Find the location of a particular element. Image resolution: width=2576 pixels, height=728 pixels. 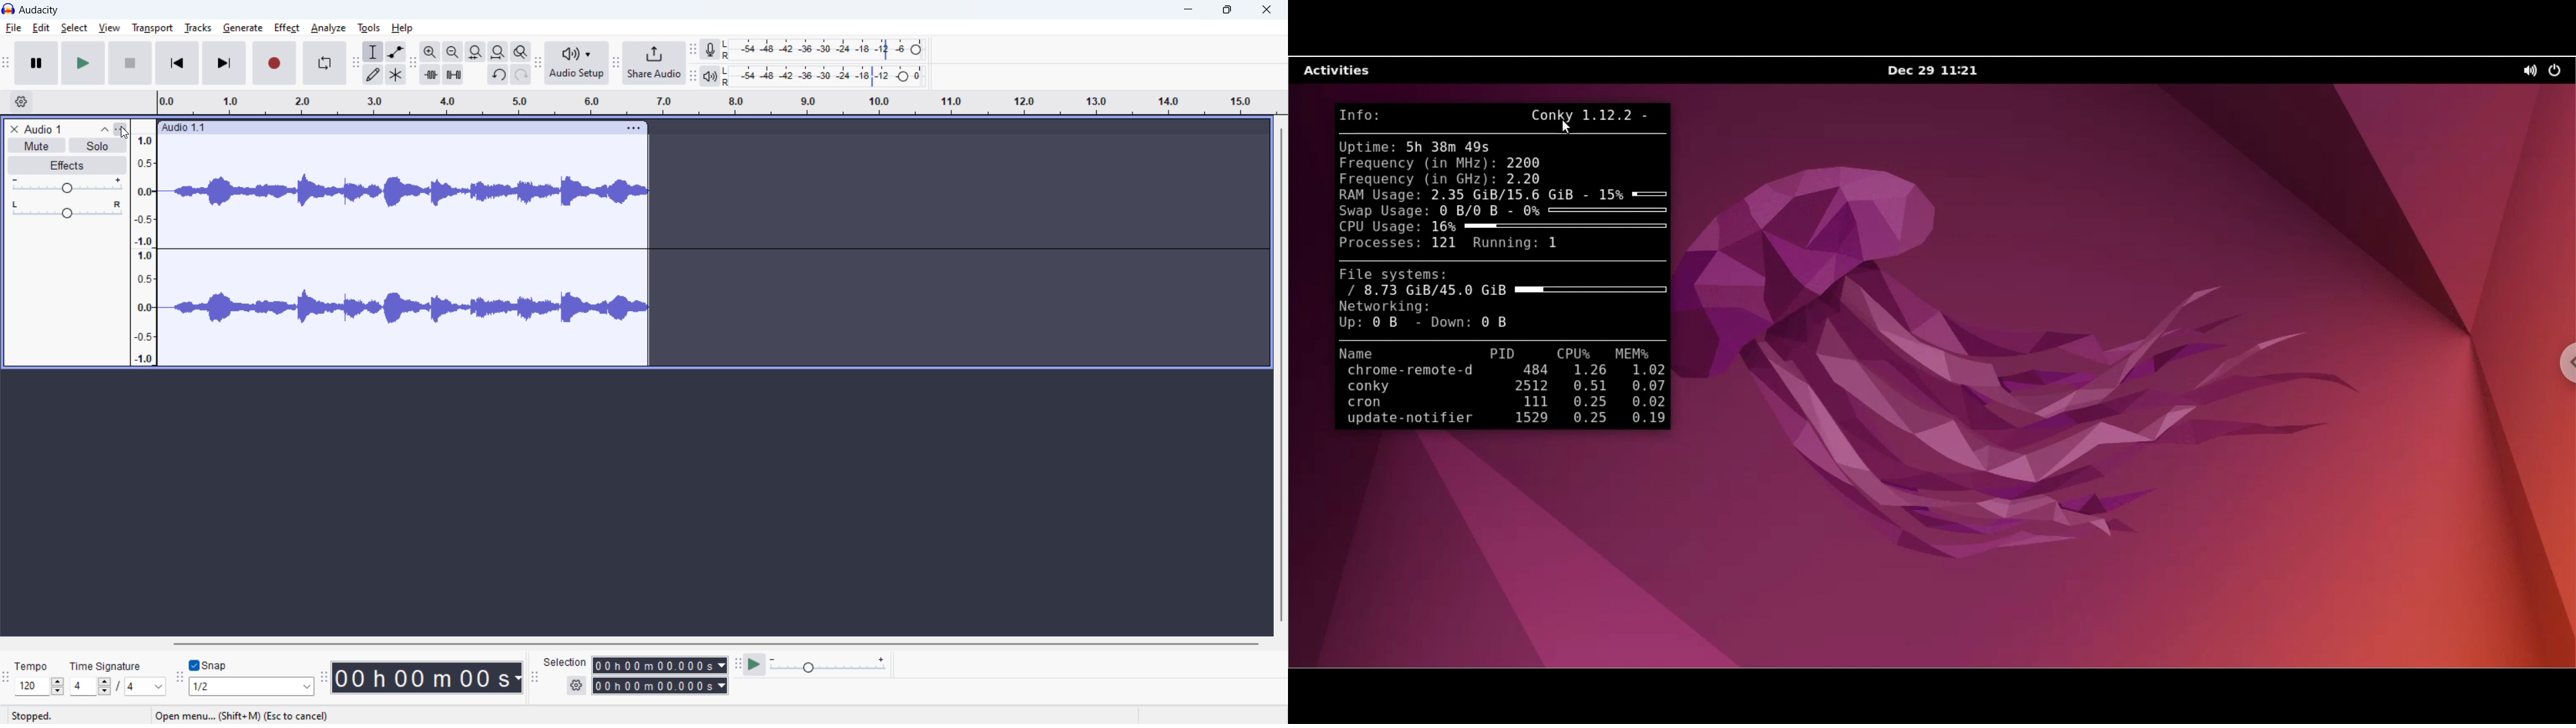

playback meter toolbar is located at coordinates (694, 76).